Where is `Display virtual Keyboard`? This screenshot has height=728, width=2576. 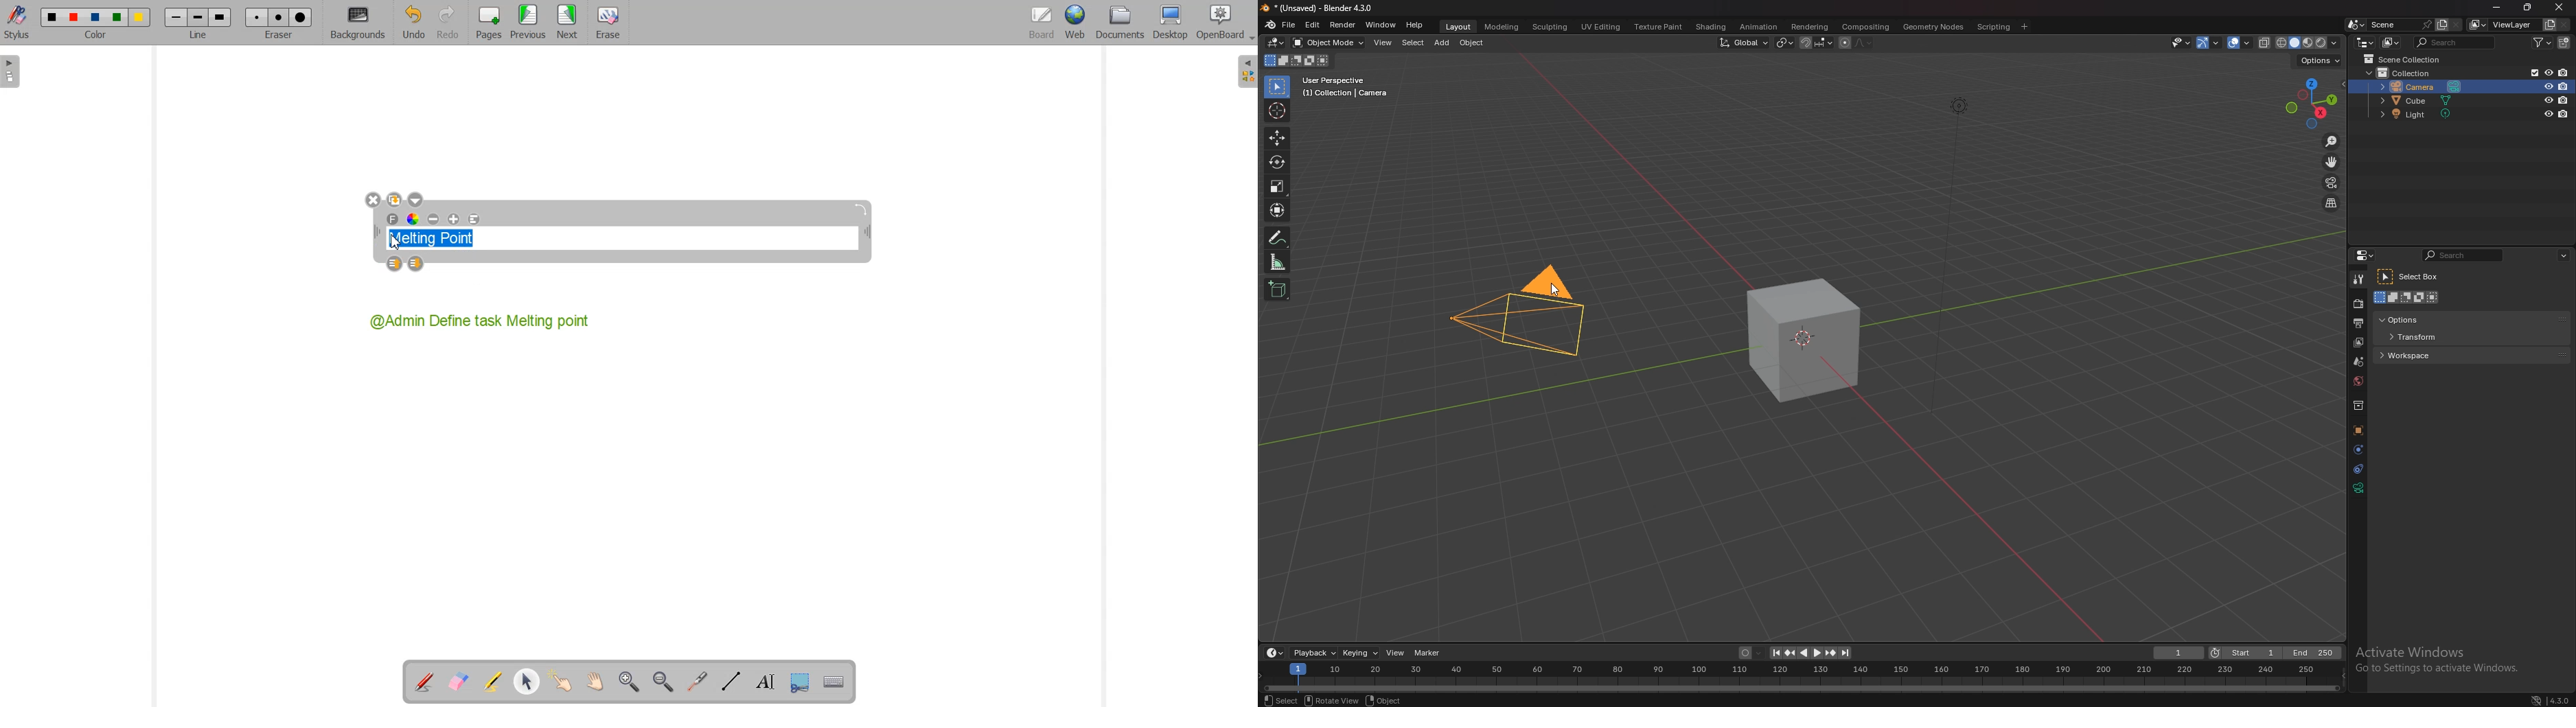 Display virtual Keyboard is located at coordinates (832, 680).